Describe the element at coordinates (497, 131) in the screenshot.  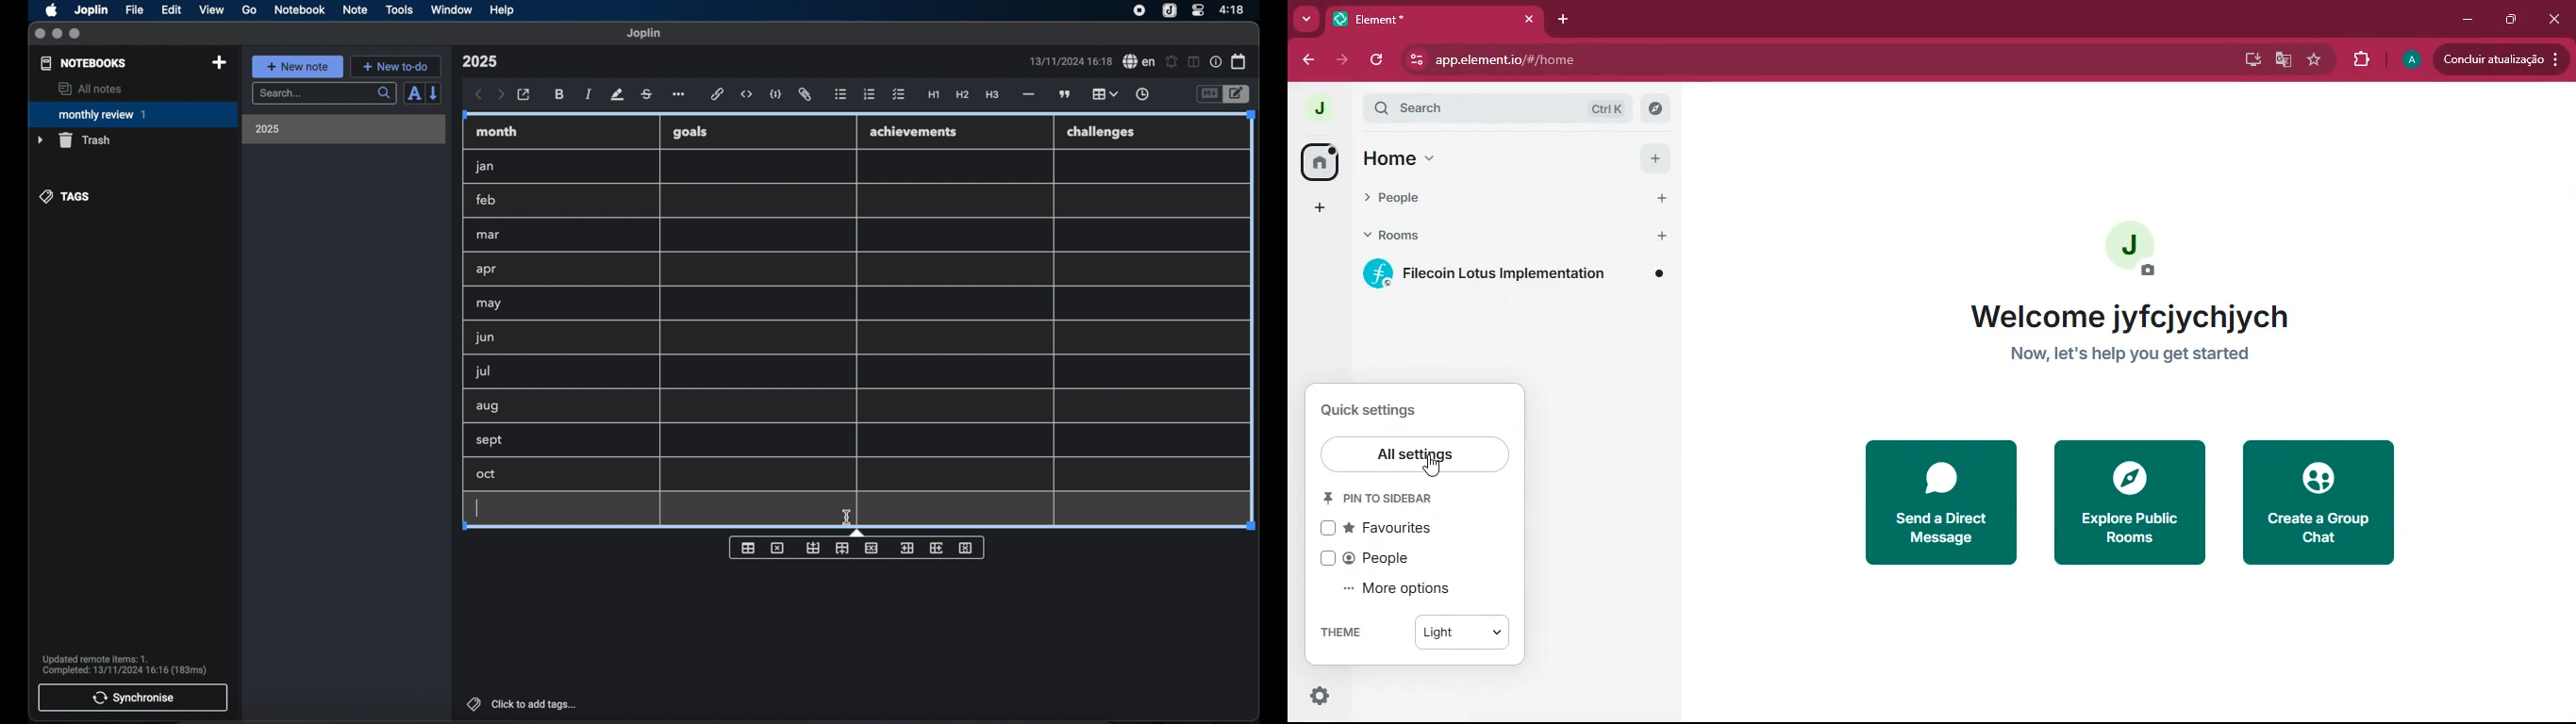
I see `month` at that location.